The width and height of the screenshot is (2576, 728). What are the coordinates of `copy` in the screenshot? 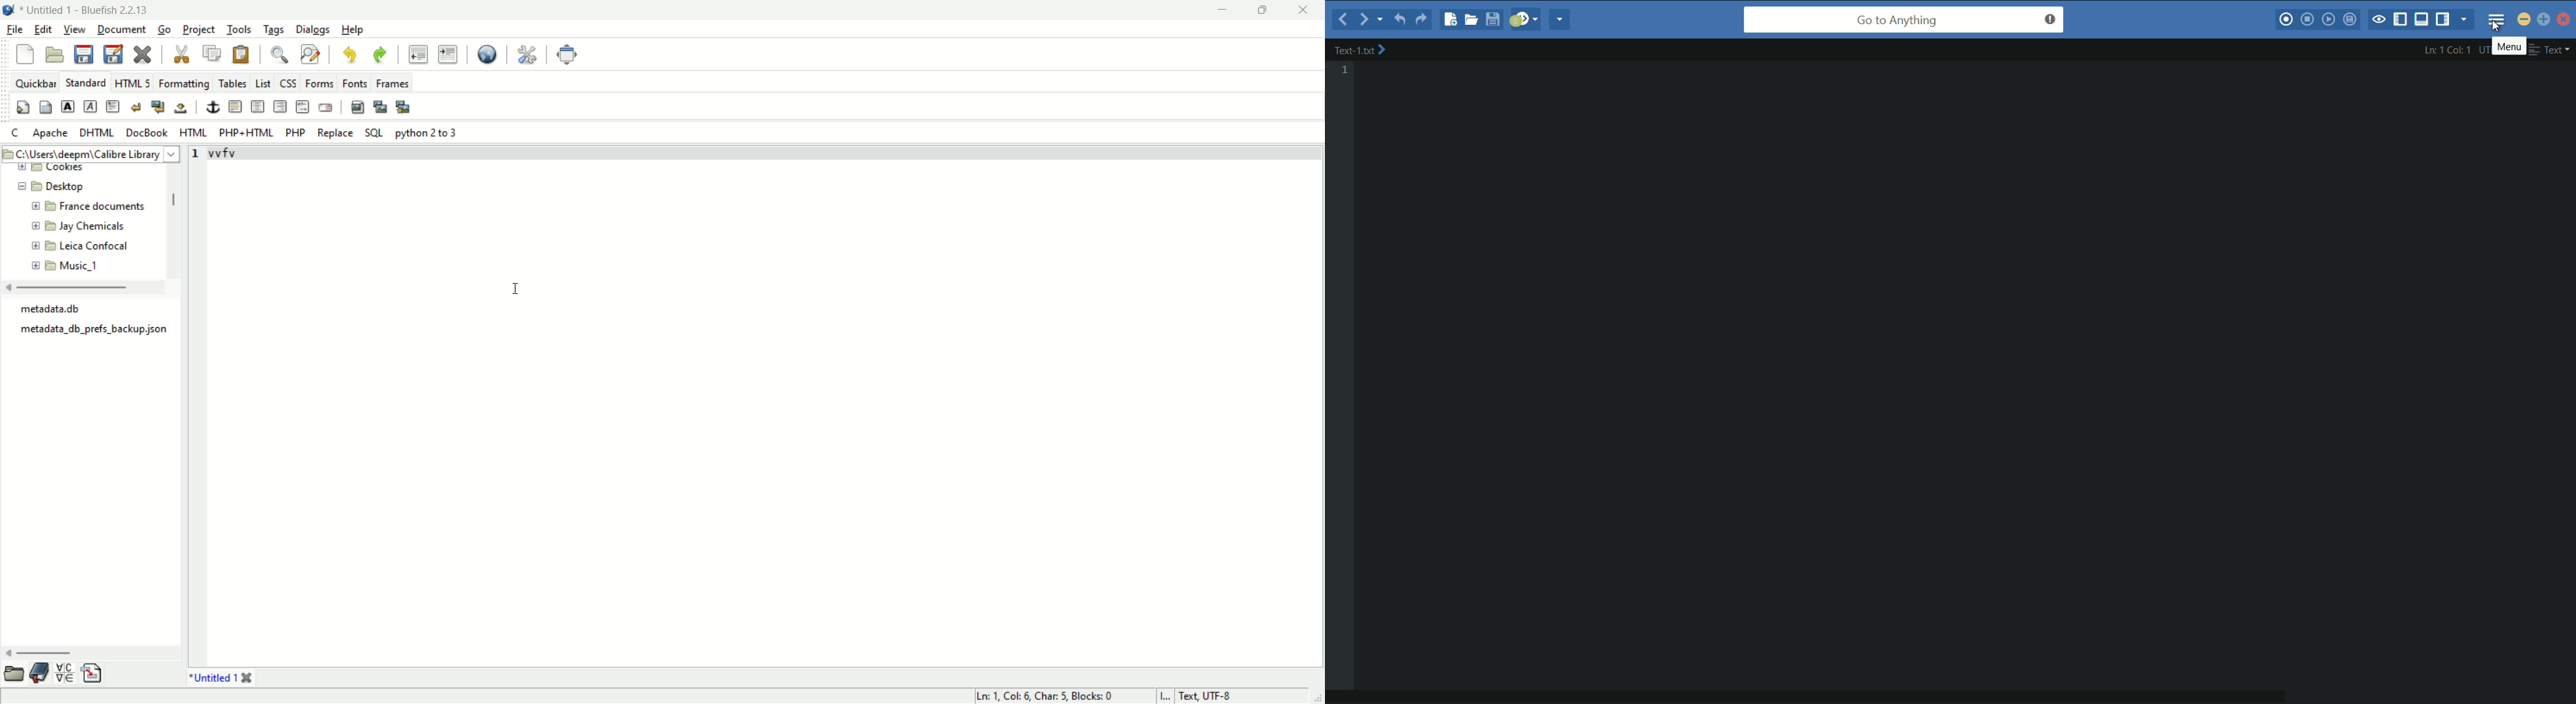 It's located at (211, 54).